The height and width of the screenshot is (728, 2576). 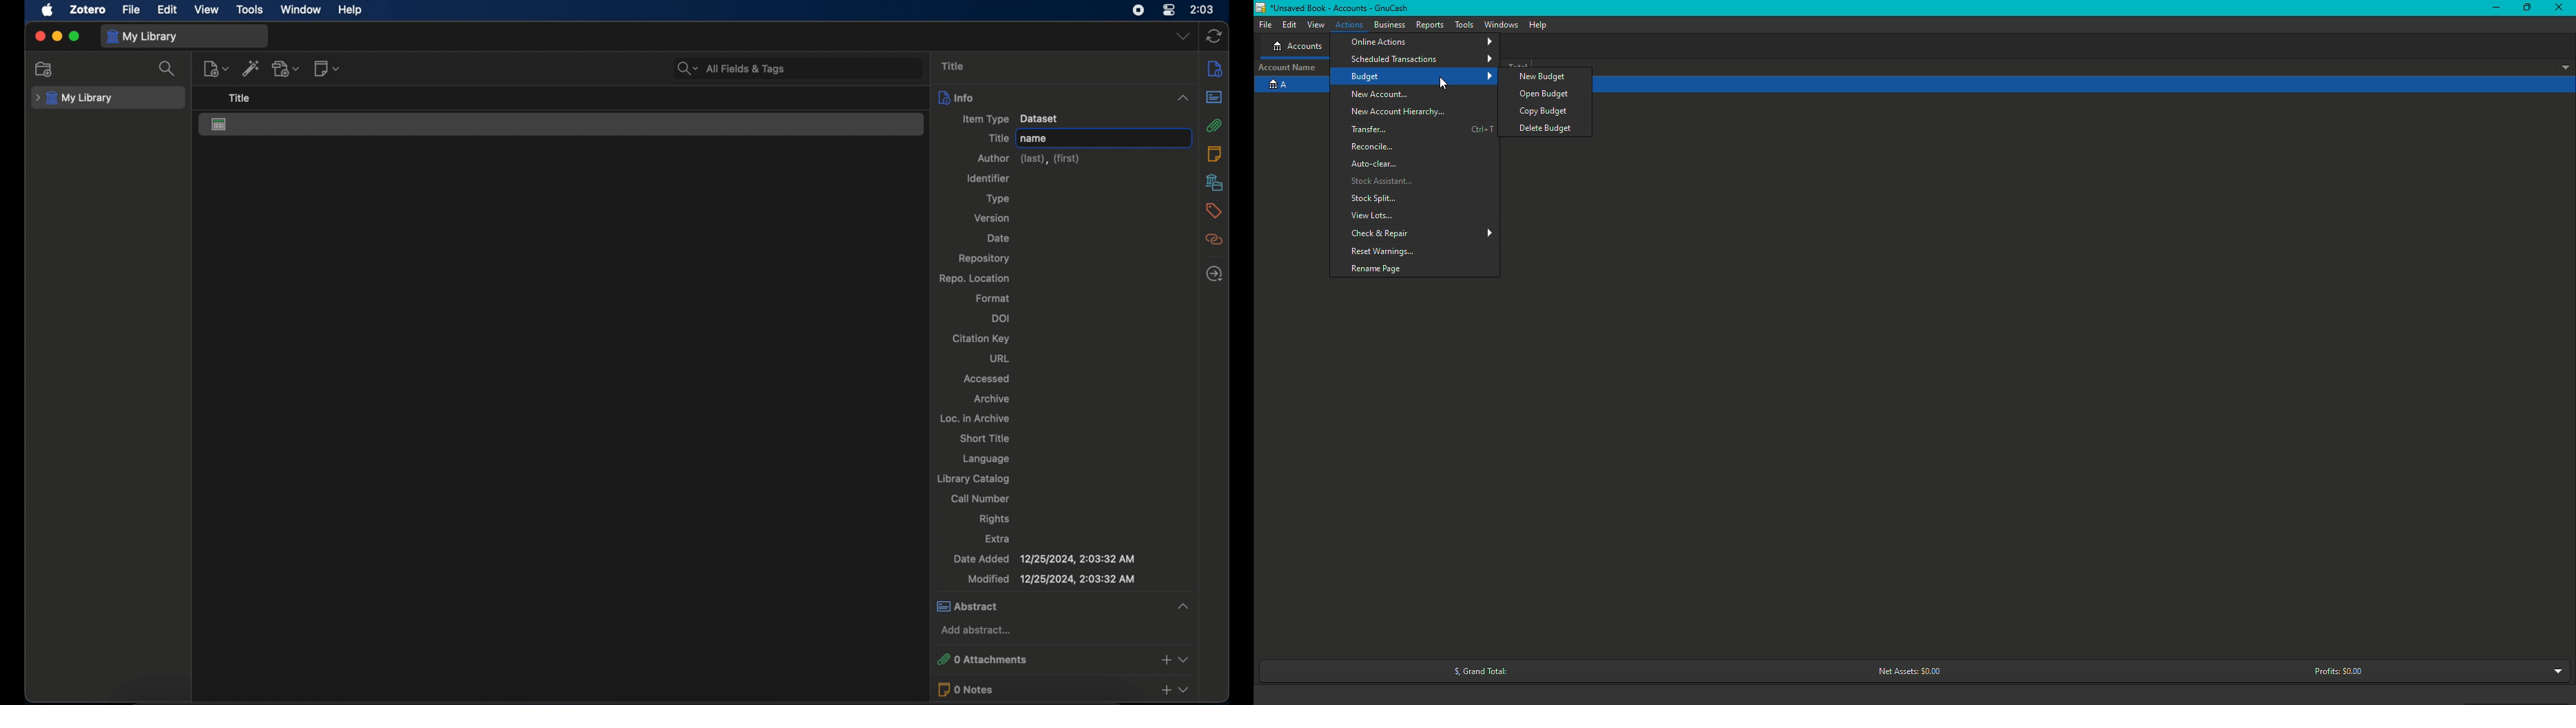 What do you see at coordinates (1008, 119) in the screenshot?
I see `item type` at bounding box center [1008, 119].